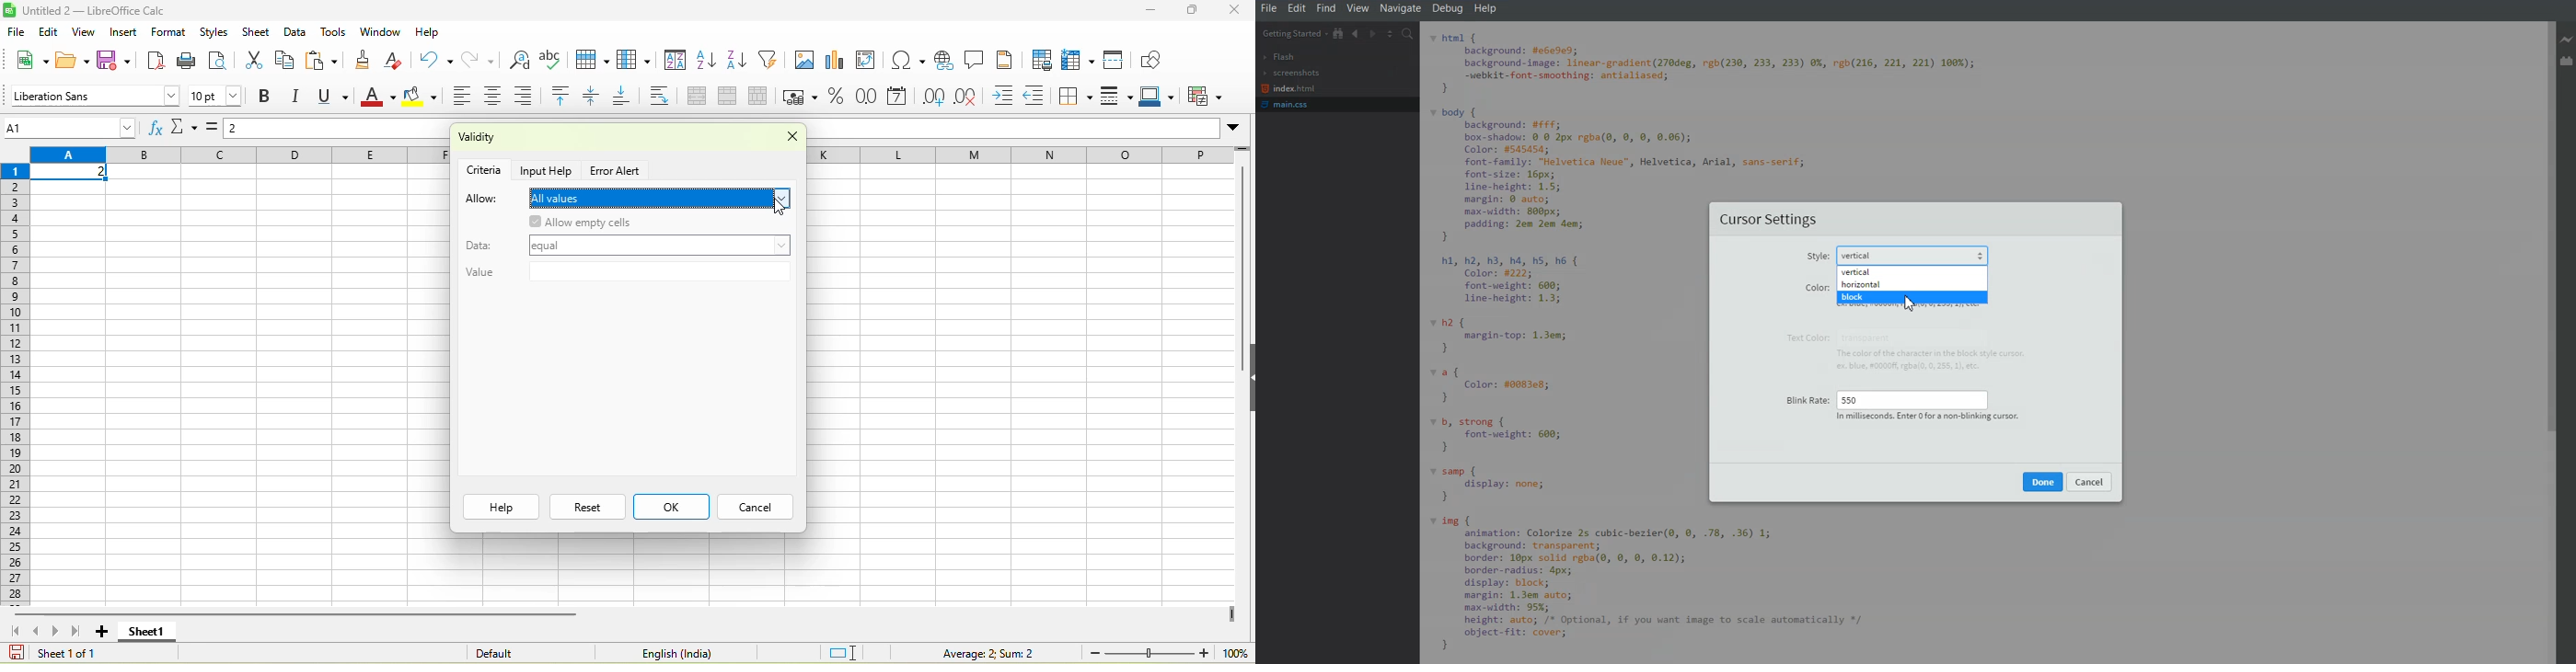 Image resolution: width=2576 pixels, height=672 pixels. I want to click on format as percent, so click(837, 97).